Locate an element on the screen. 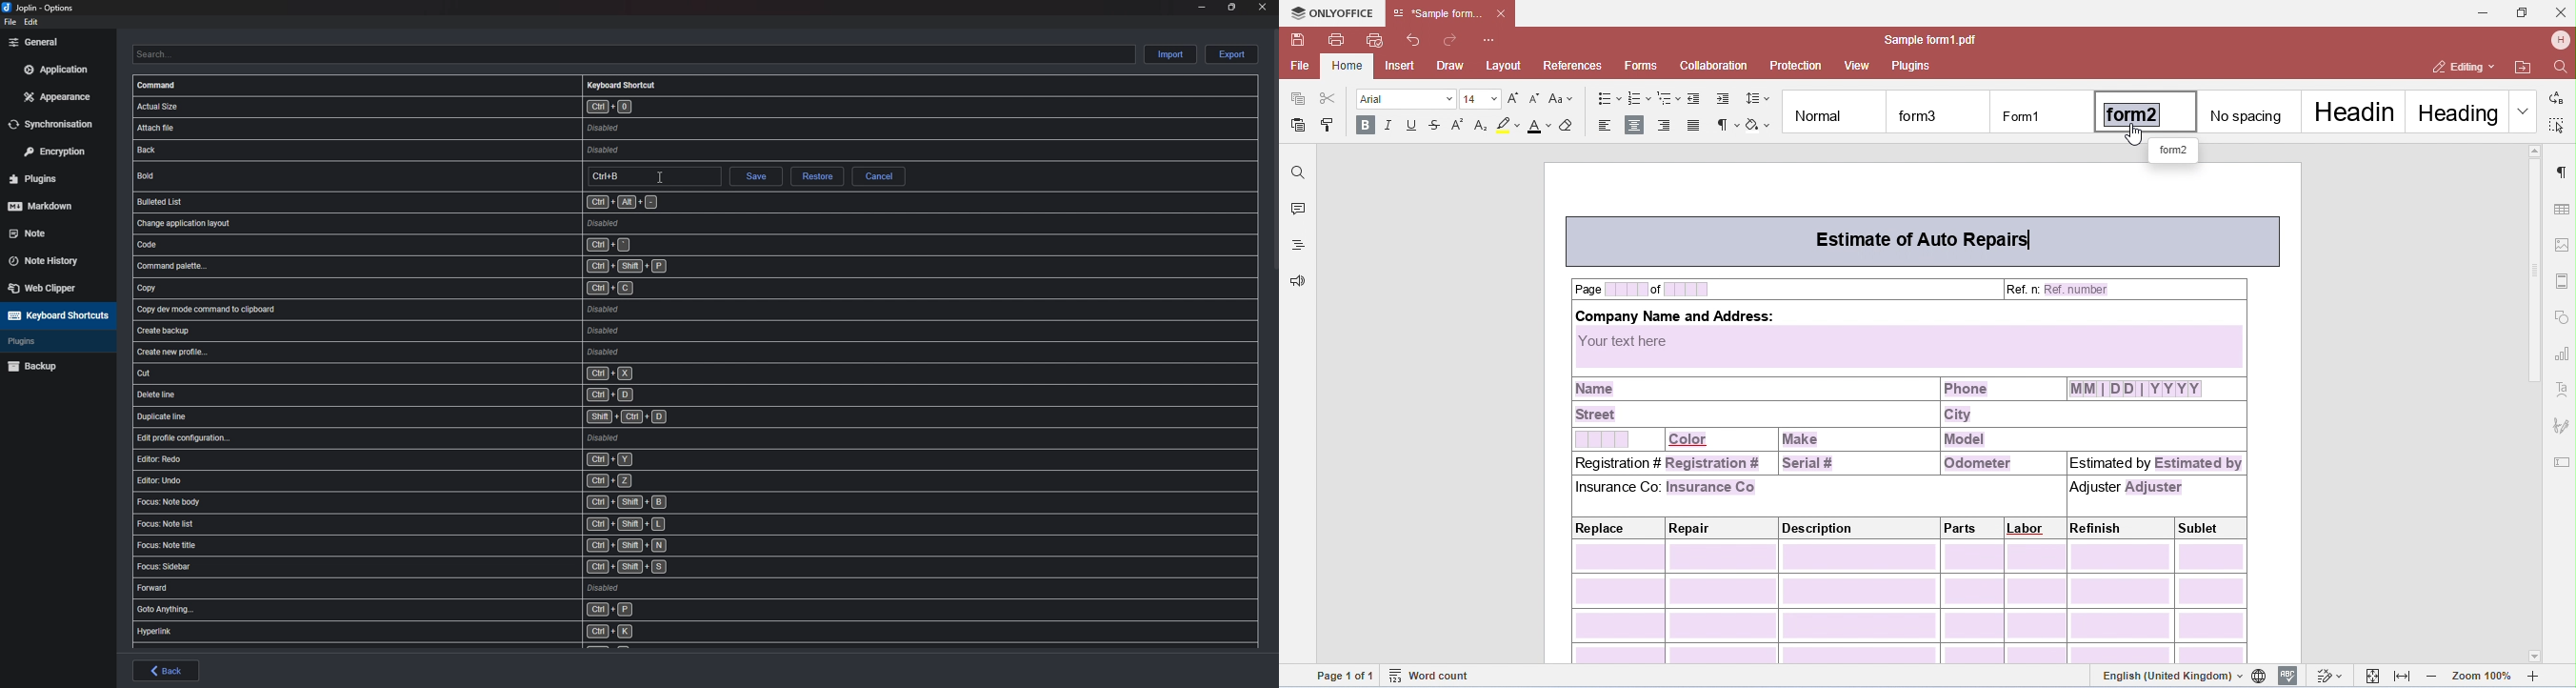  shortcut is located at coordinates (444, 200).